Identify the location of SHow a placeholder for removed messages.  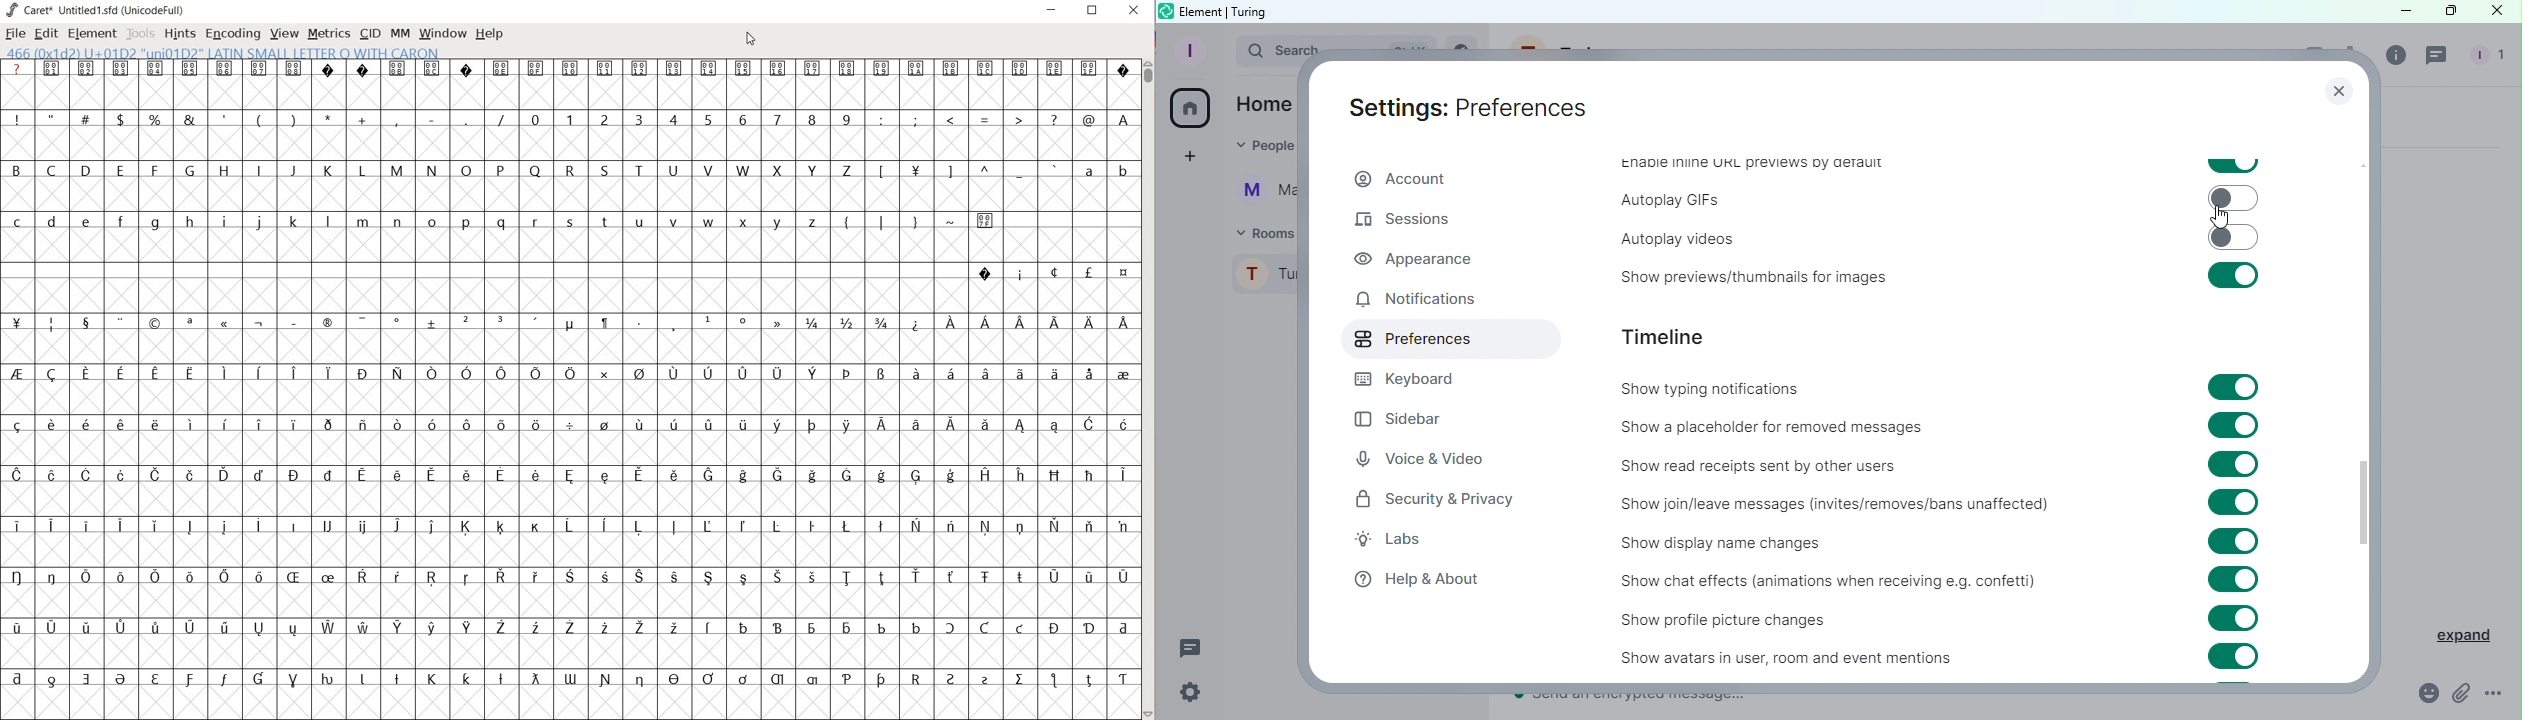
(1777, 426).